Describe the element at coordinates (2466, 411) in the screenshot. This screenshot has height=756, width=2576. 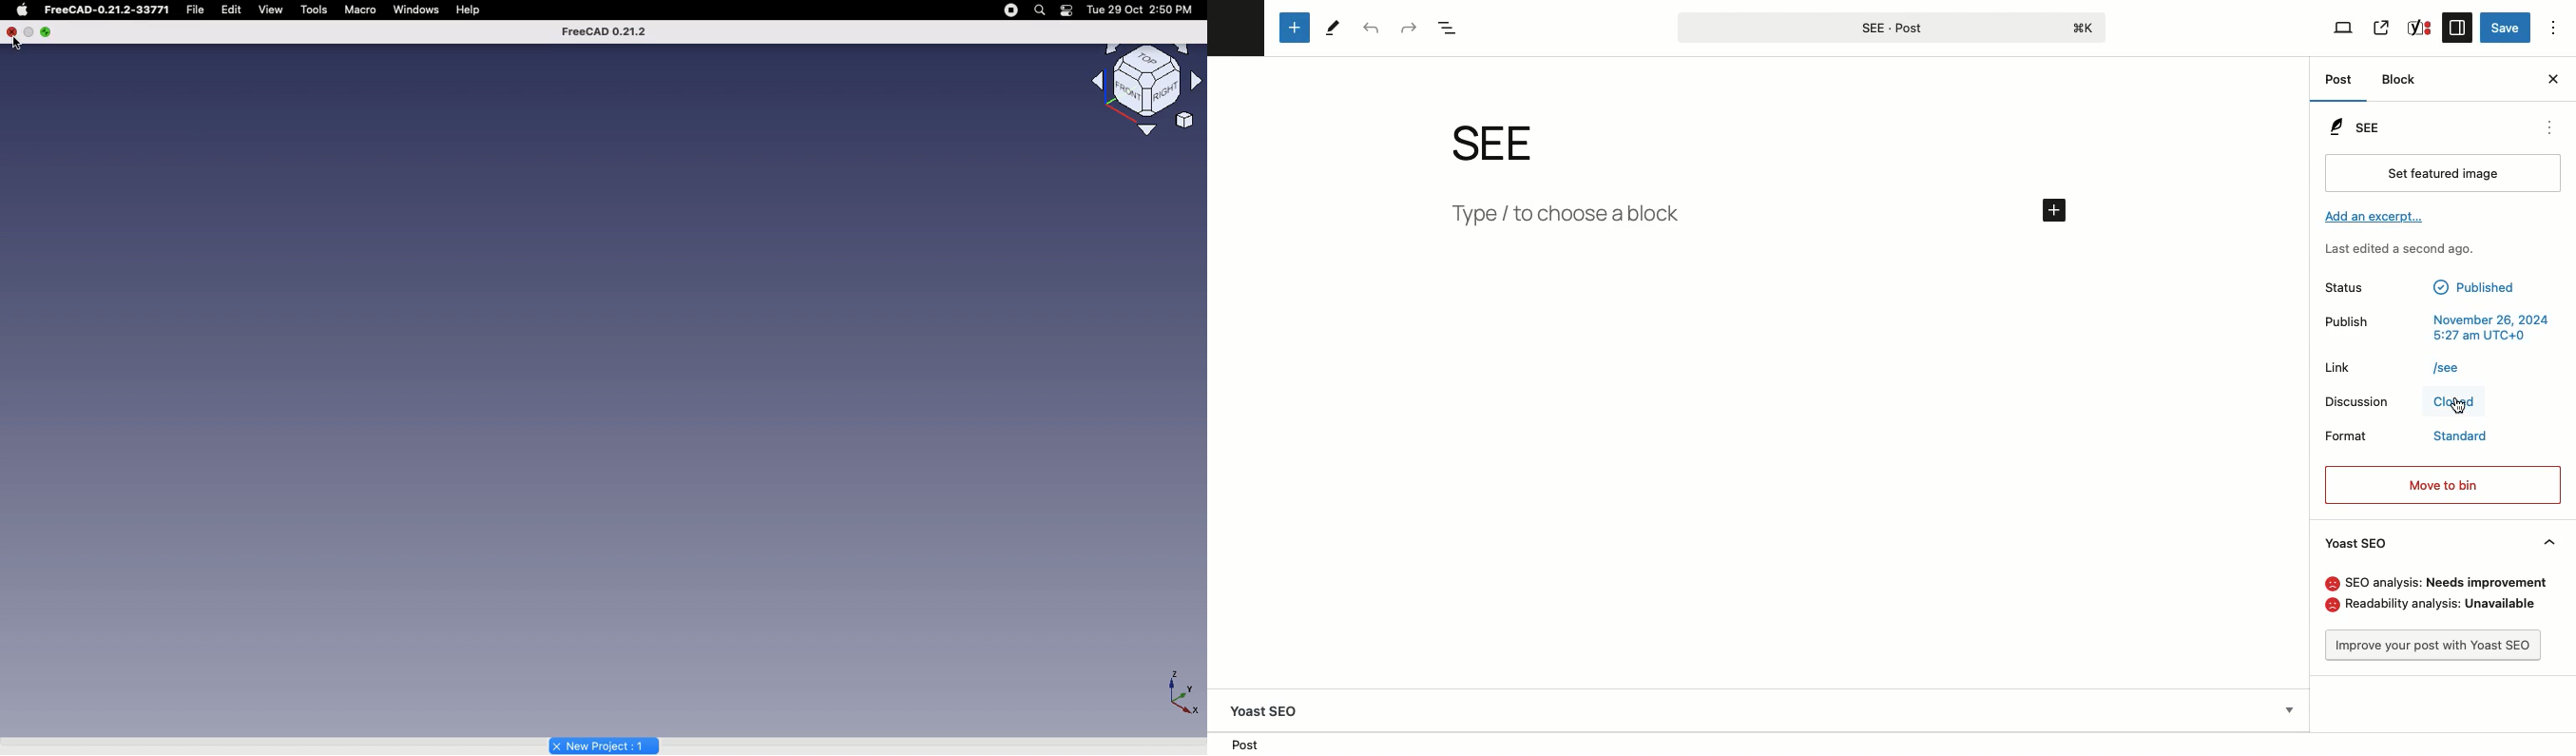
I see `cursor` at that location.